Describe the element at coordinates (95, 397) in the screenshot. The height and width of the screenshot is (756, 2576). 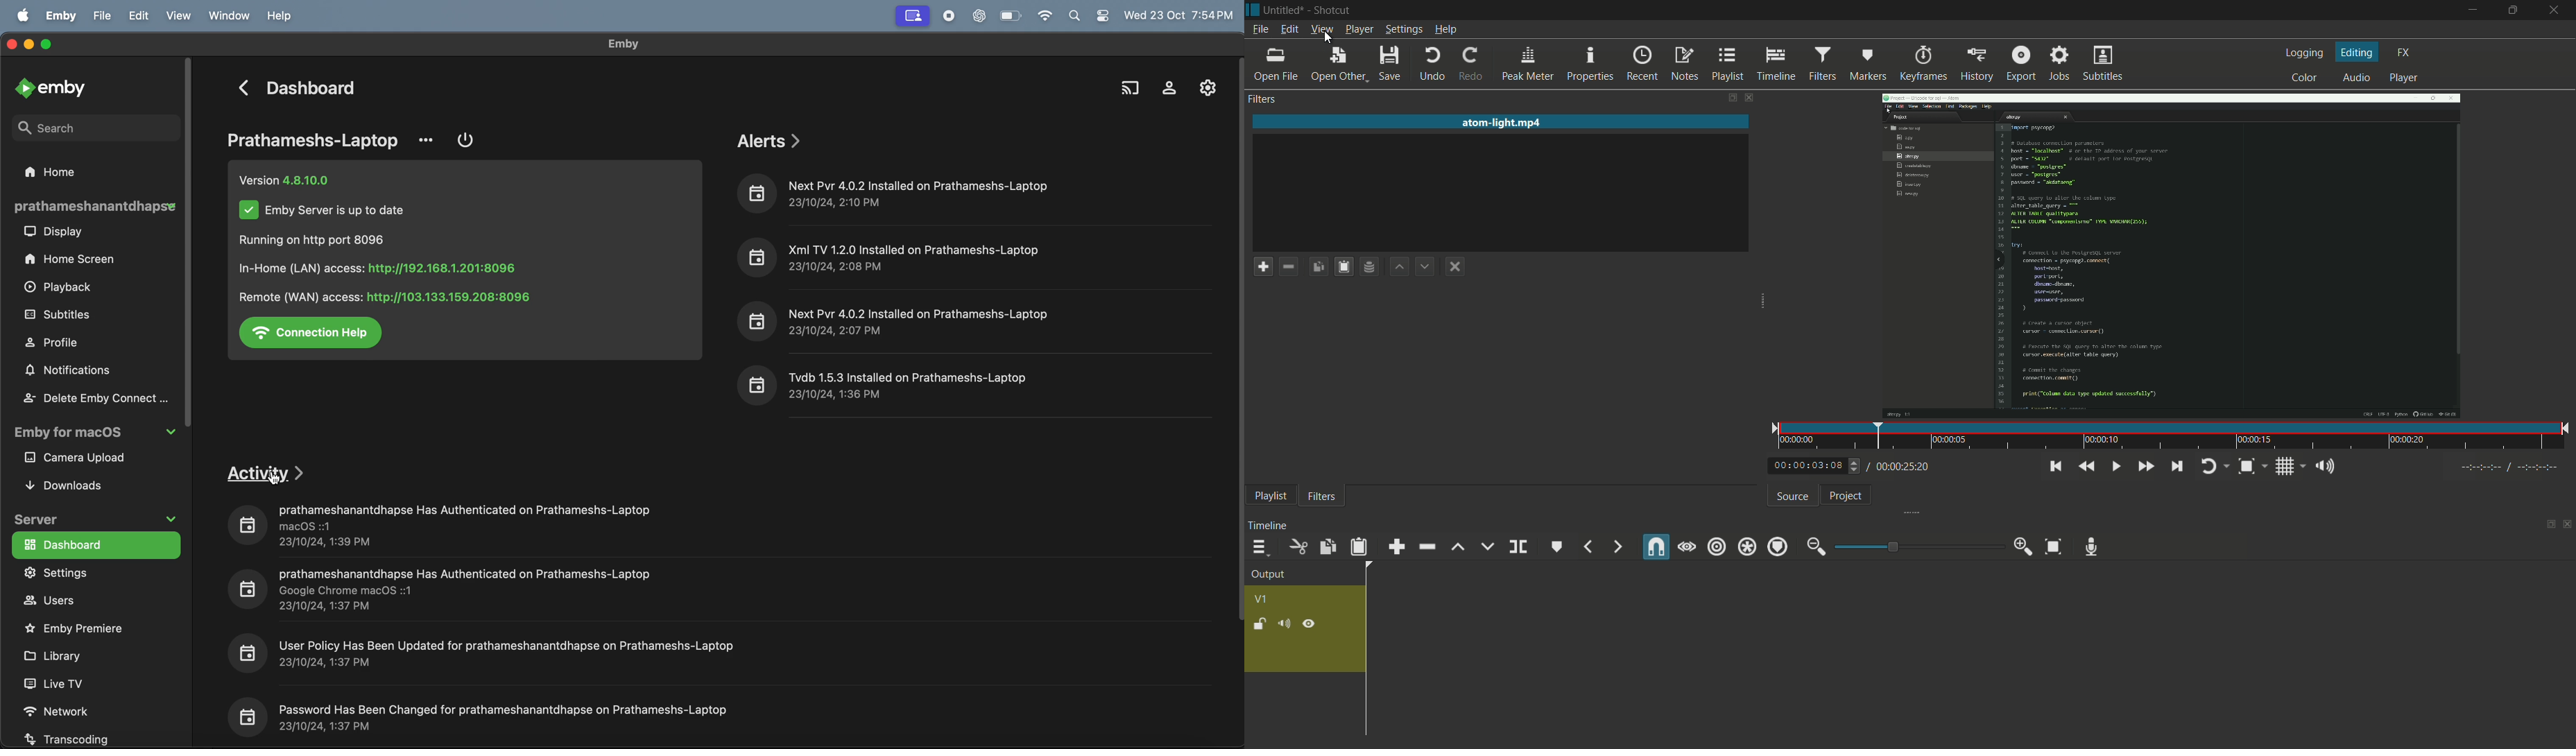
I see `delete emby connect` at that location.